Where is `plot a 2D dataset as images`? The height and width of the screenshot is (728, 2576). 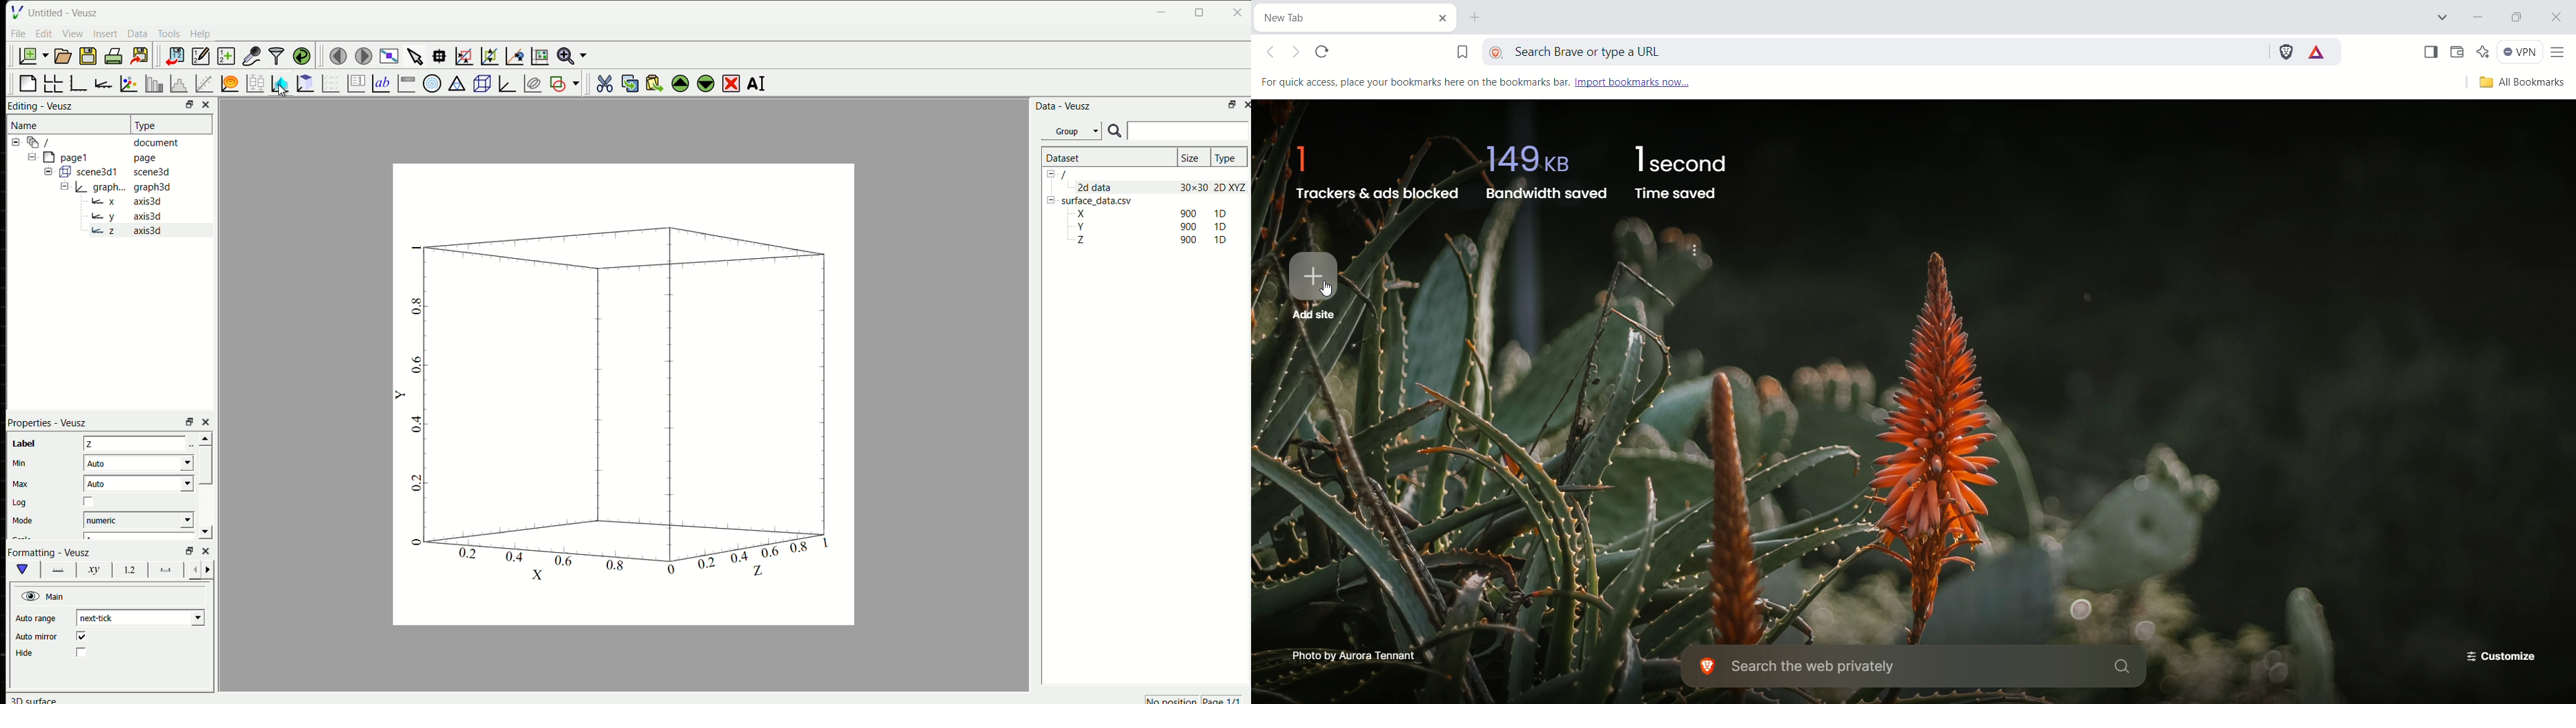
plot a 2D dataset as images is located at coordinates (281, 83).